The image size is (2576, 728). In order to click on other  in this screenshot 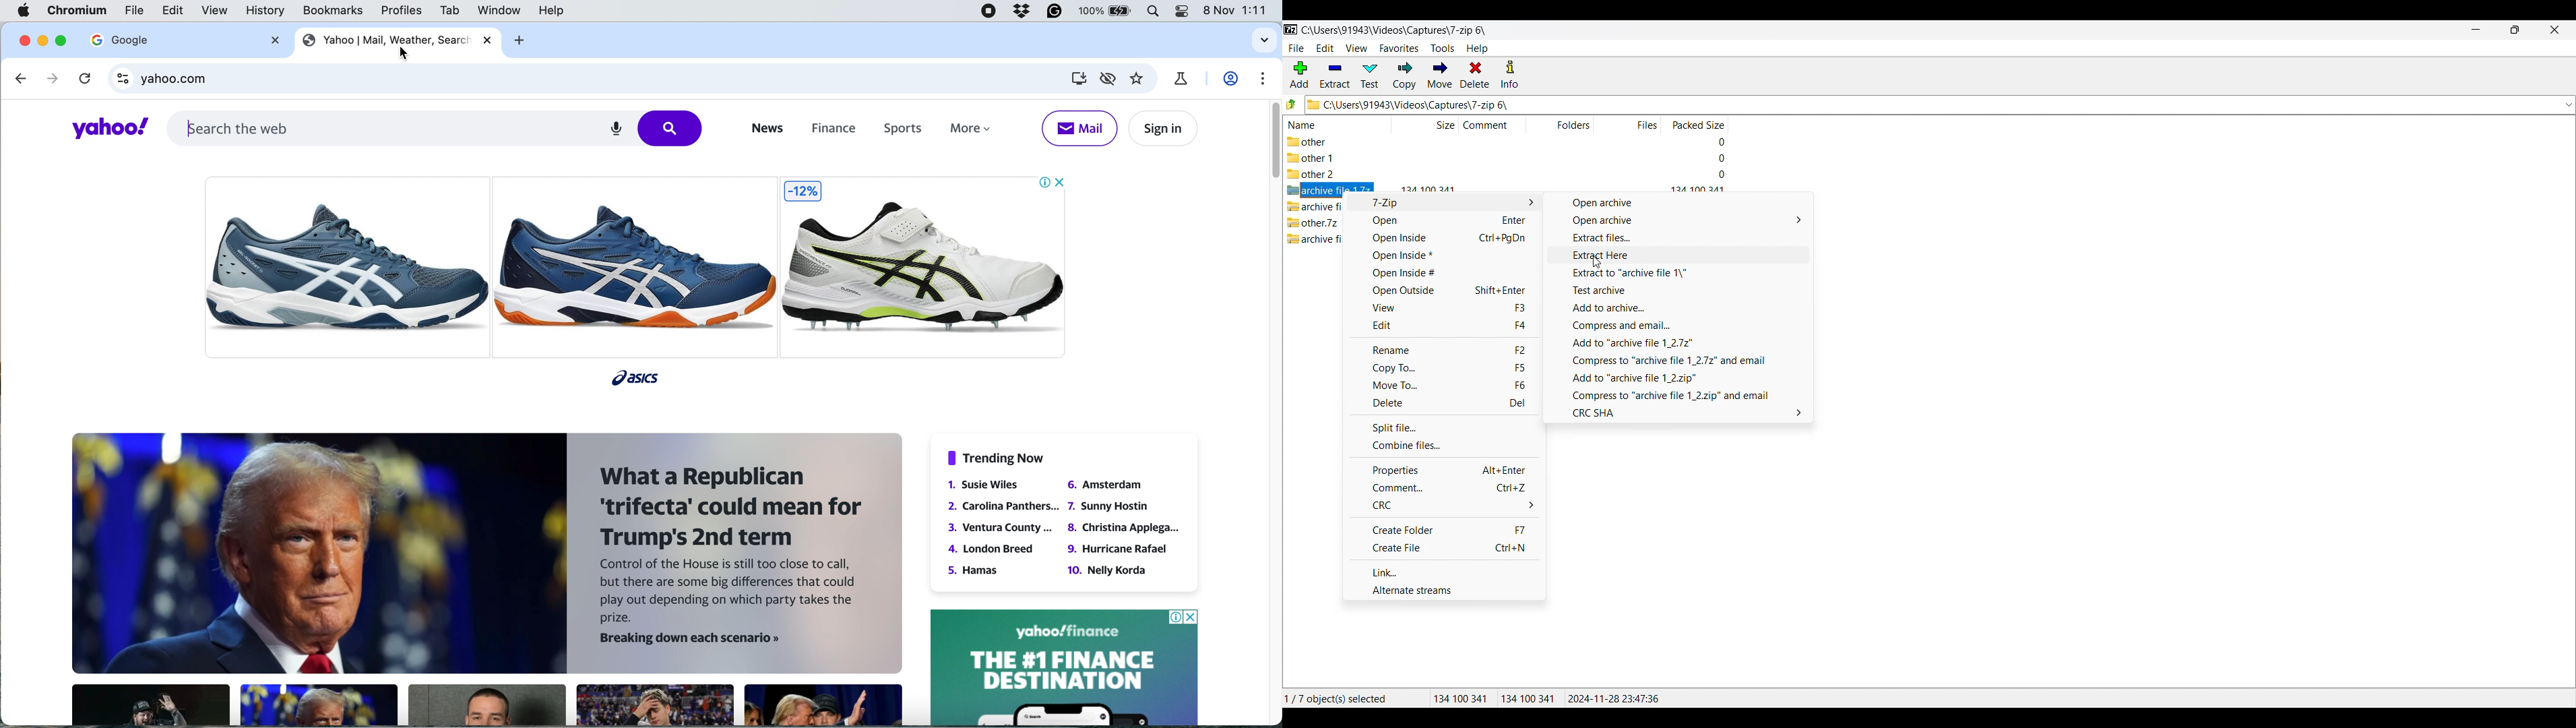, I will do `click(1316, 142)`.